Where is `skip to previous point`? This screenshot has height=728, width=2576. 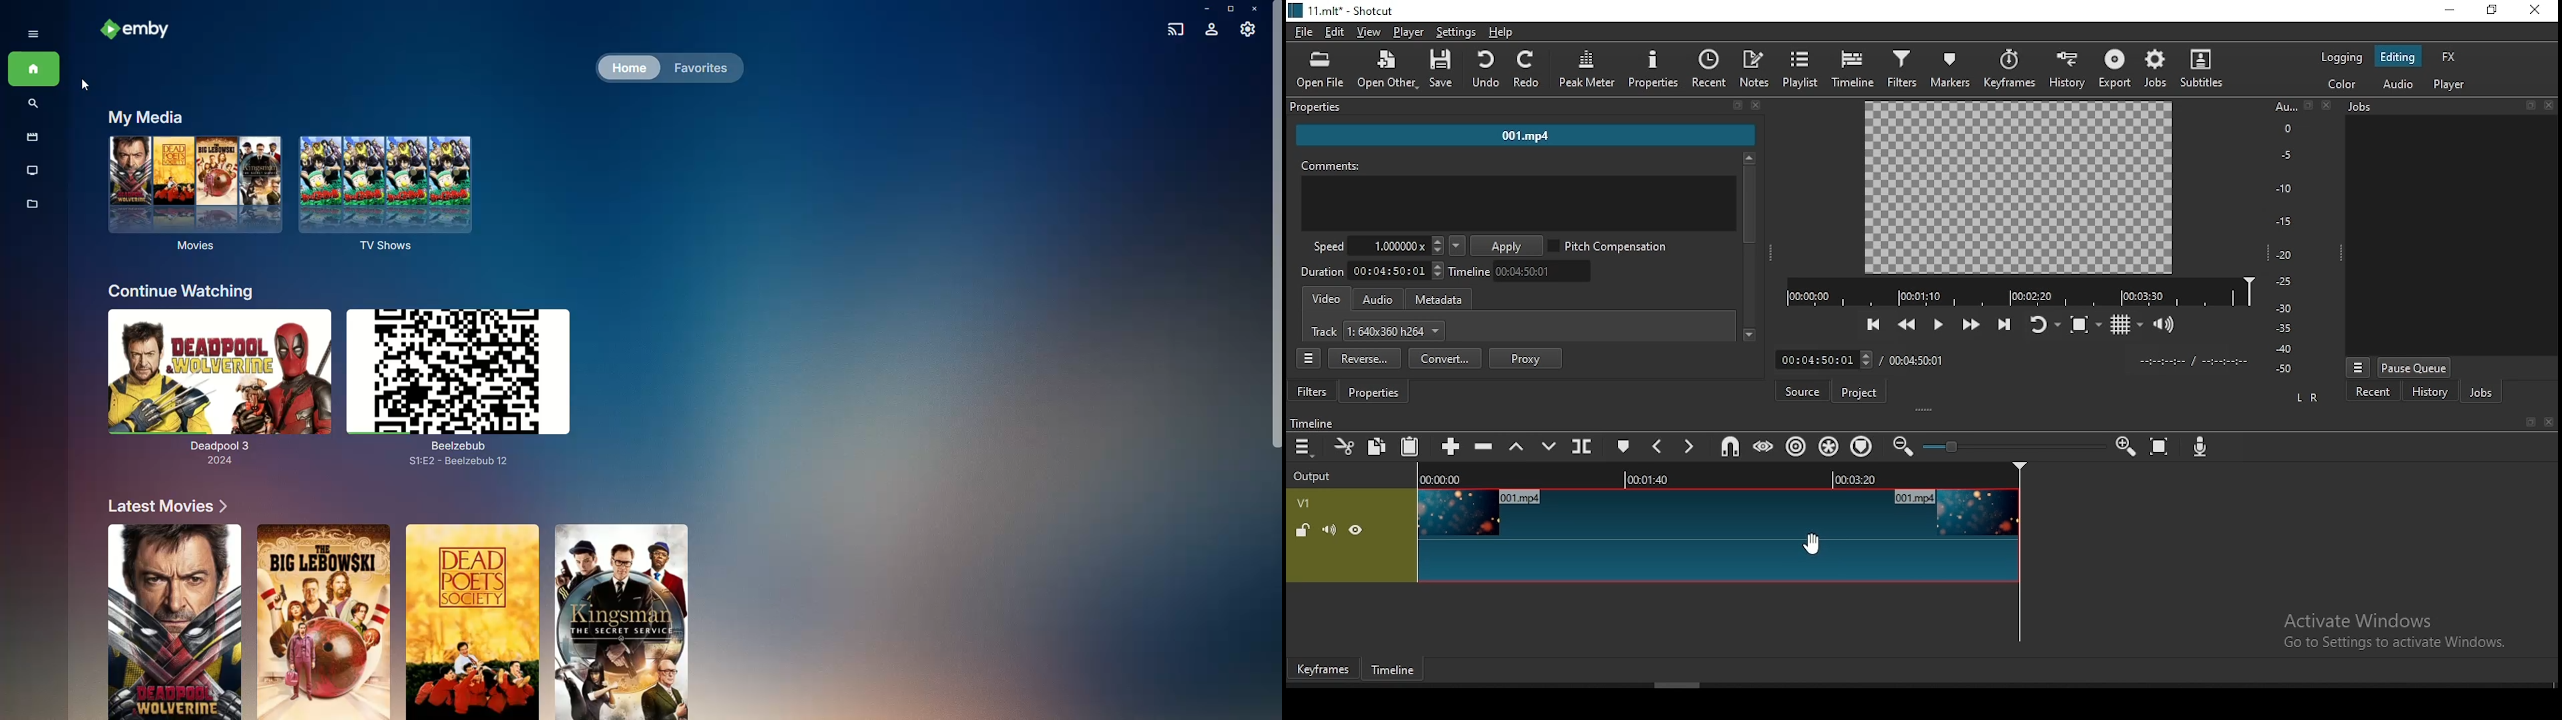 skip to previous point is located at coordinates (1871, 323).